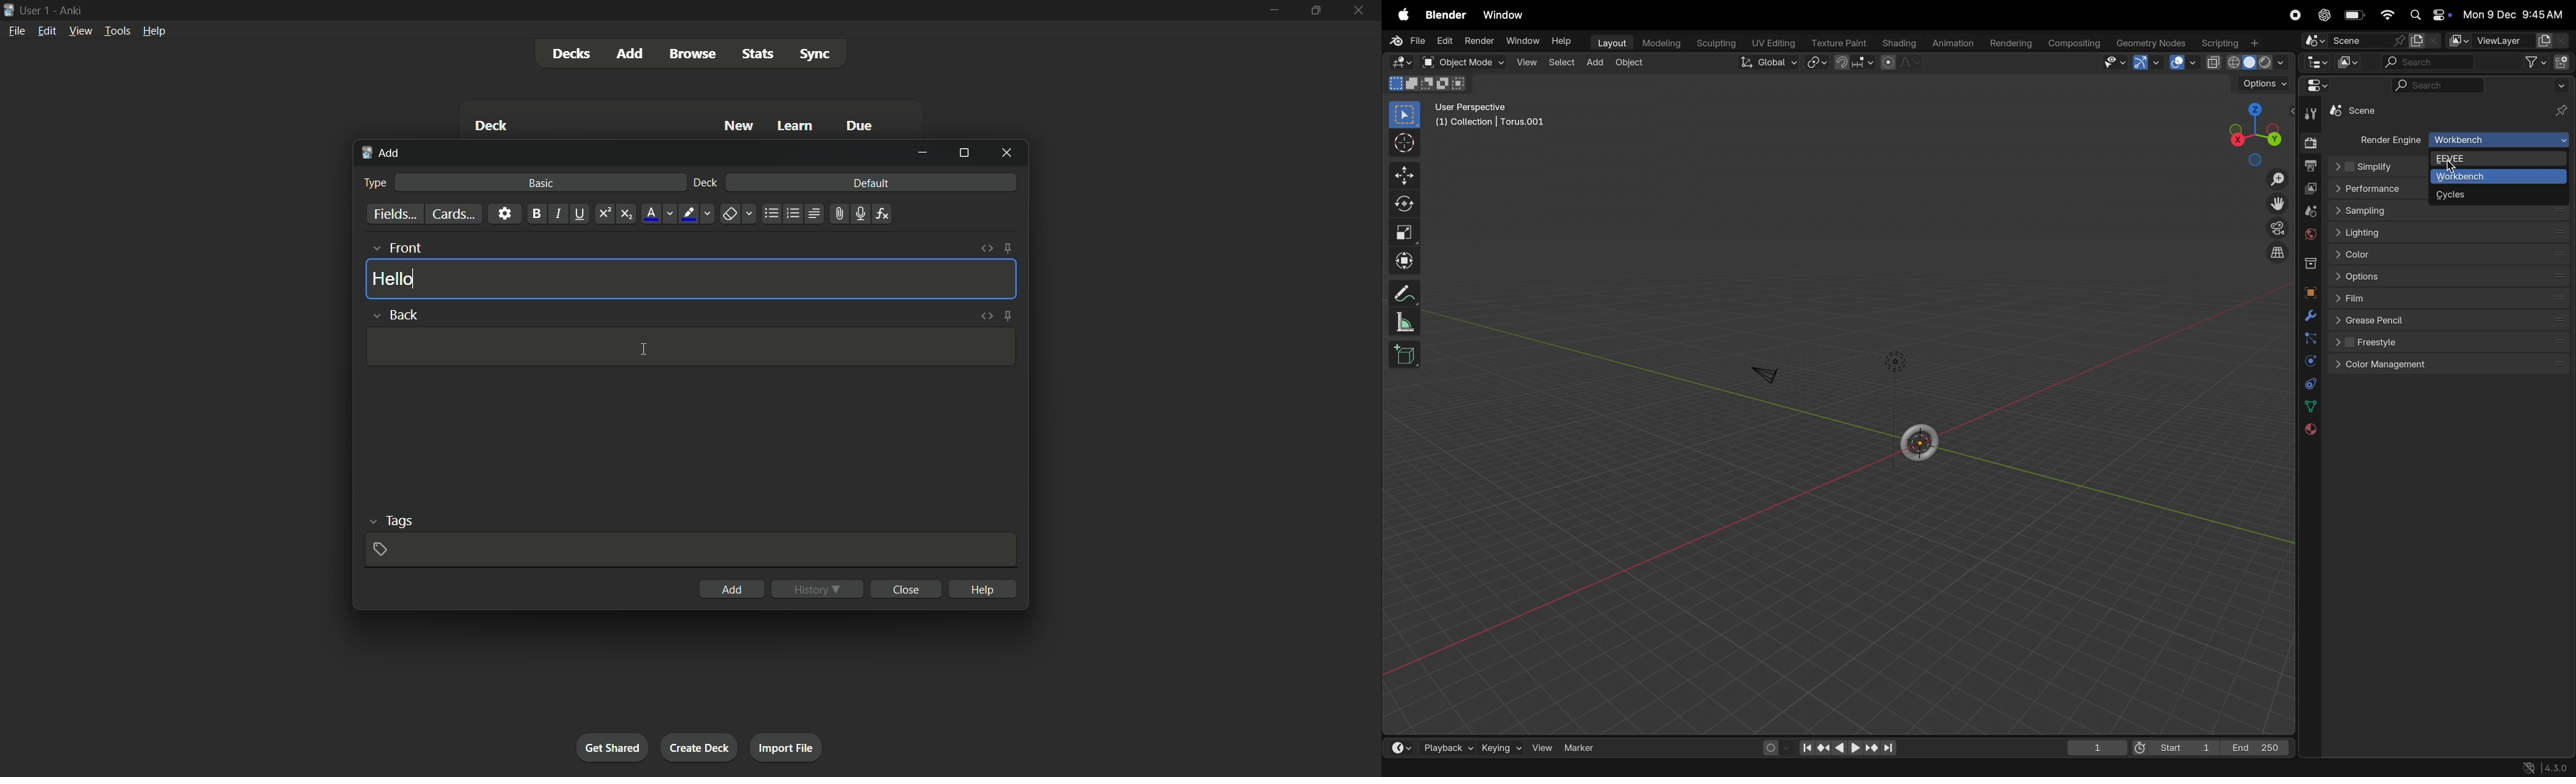 The image size is (2576, 784). Describe the element at coordinates (491, 125) in the screenshot. I see `deck` at that location.